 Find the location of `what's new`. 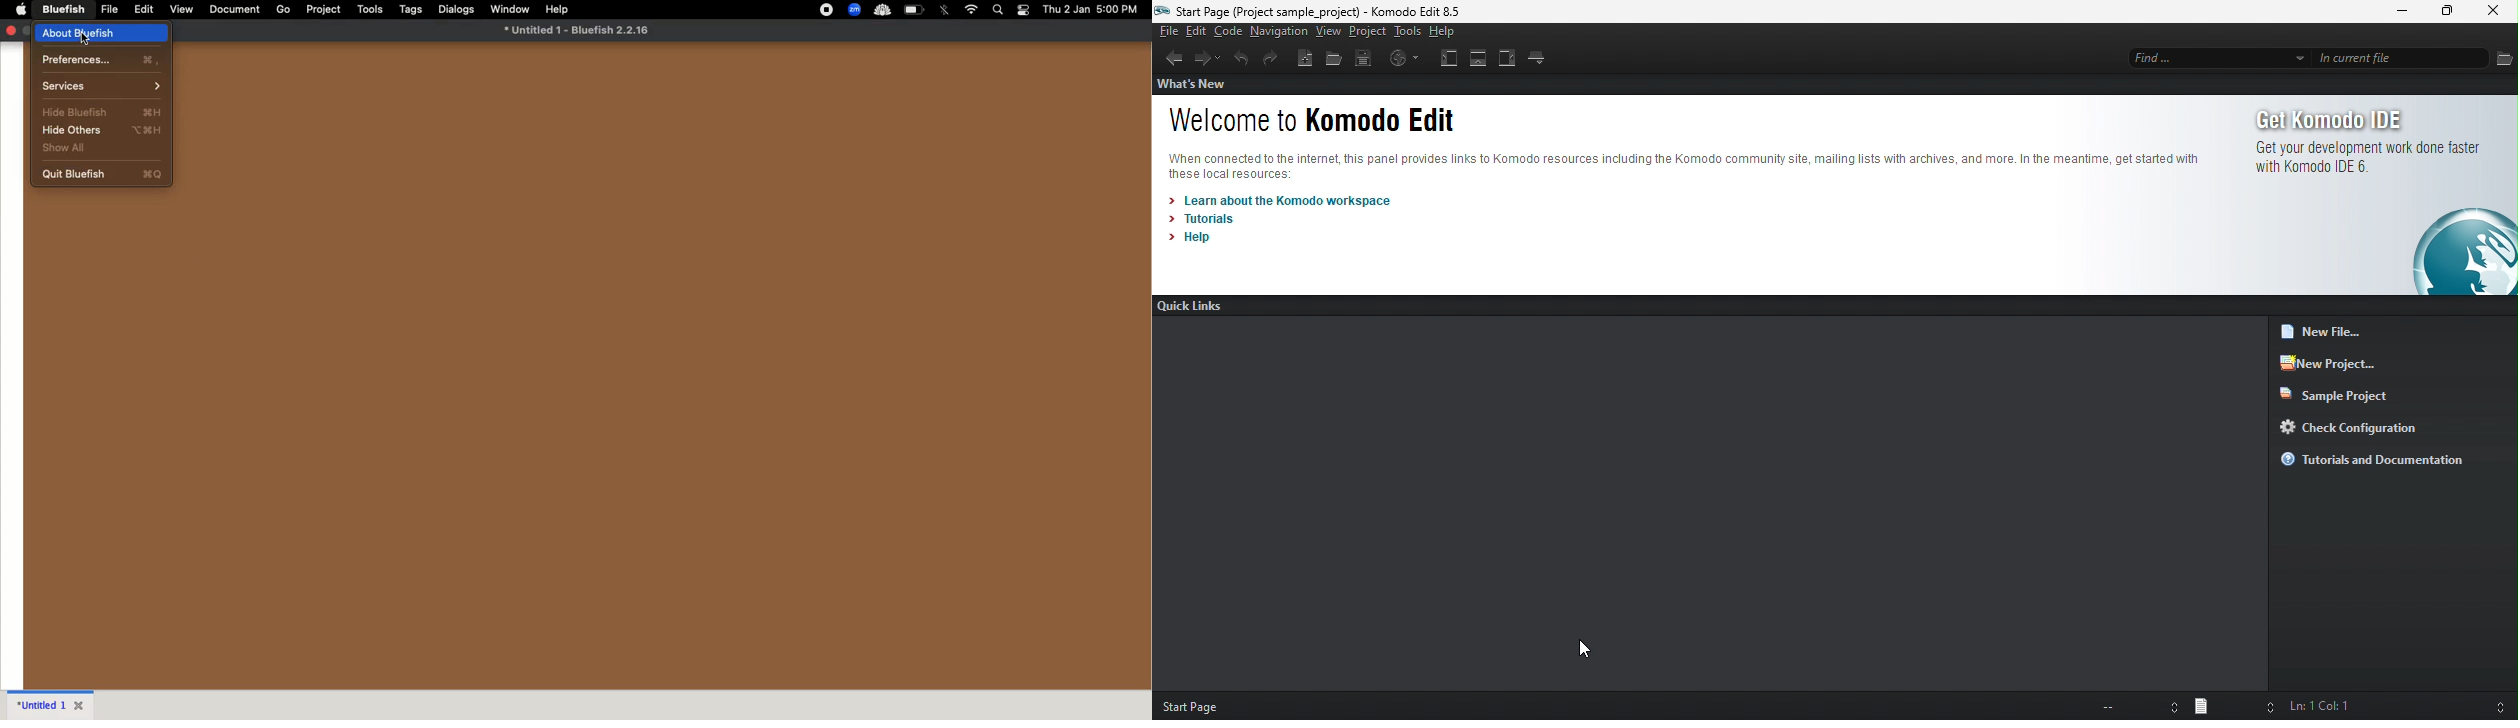

what's new is located at coordinates (1196, 81).